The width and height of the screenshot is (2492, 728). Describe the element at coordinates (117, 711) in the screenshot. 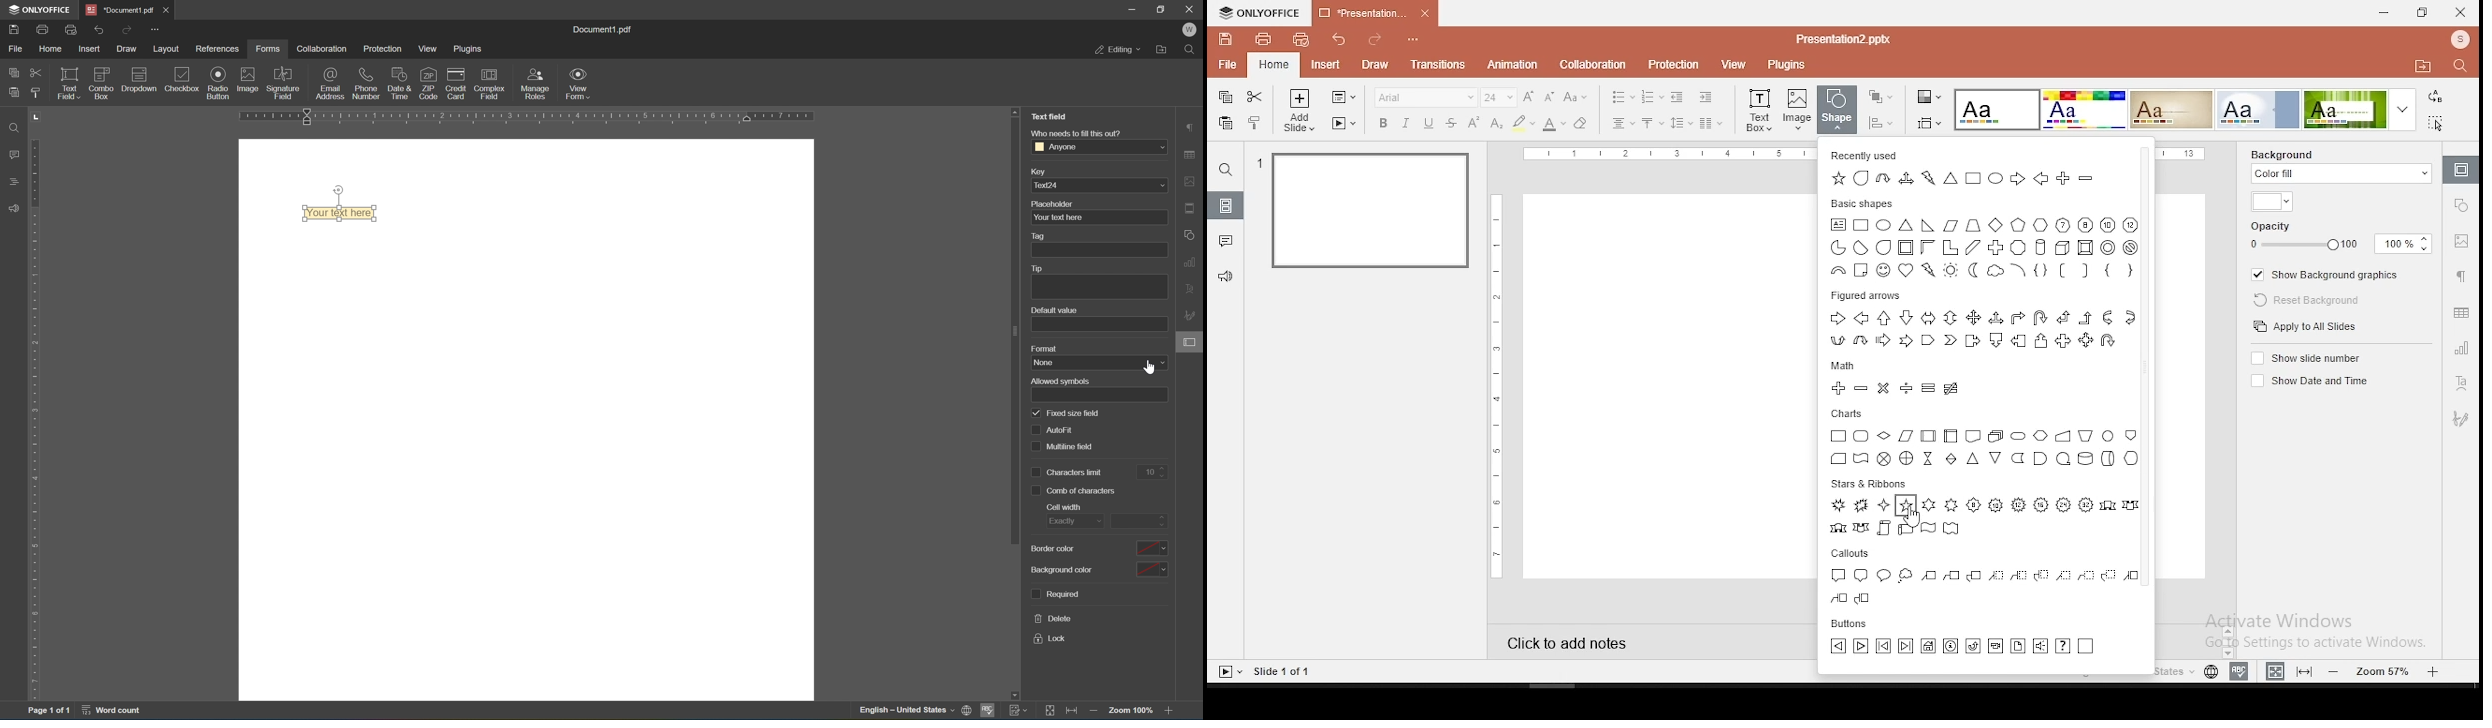

I see `word count` at that location.